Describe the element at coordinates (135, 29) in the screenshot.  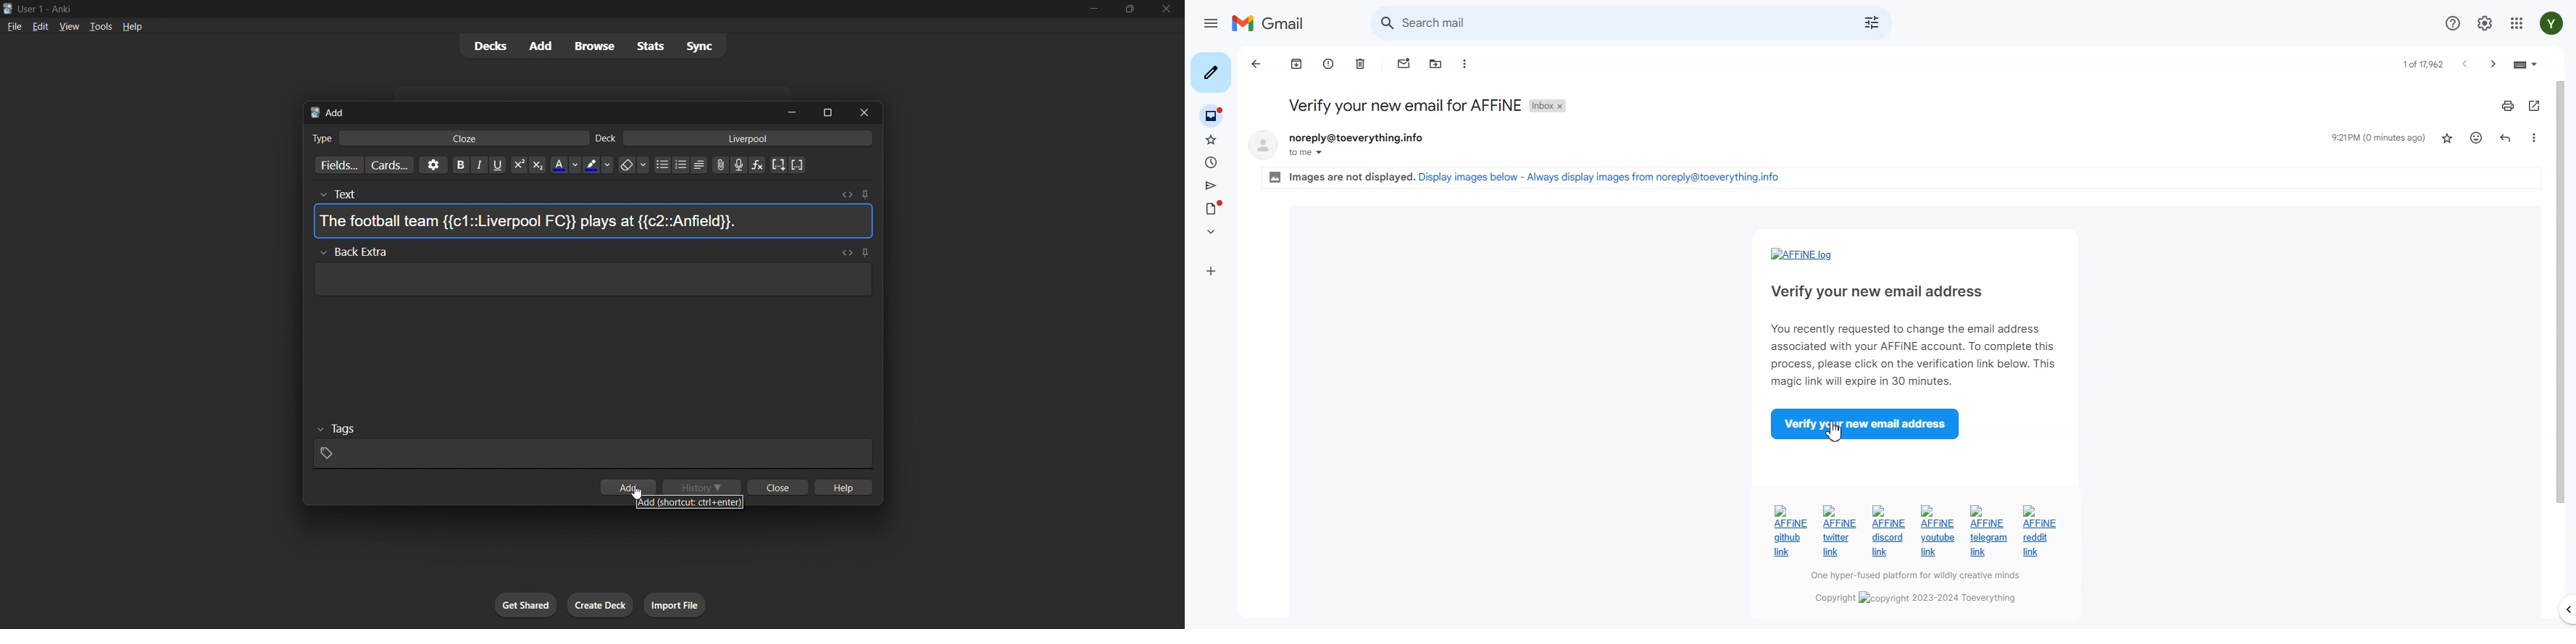
I see `help` at that location.